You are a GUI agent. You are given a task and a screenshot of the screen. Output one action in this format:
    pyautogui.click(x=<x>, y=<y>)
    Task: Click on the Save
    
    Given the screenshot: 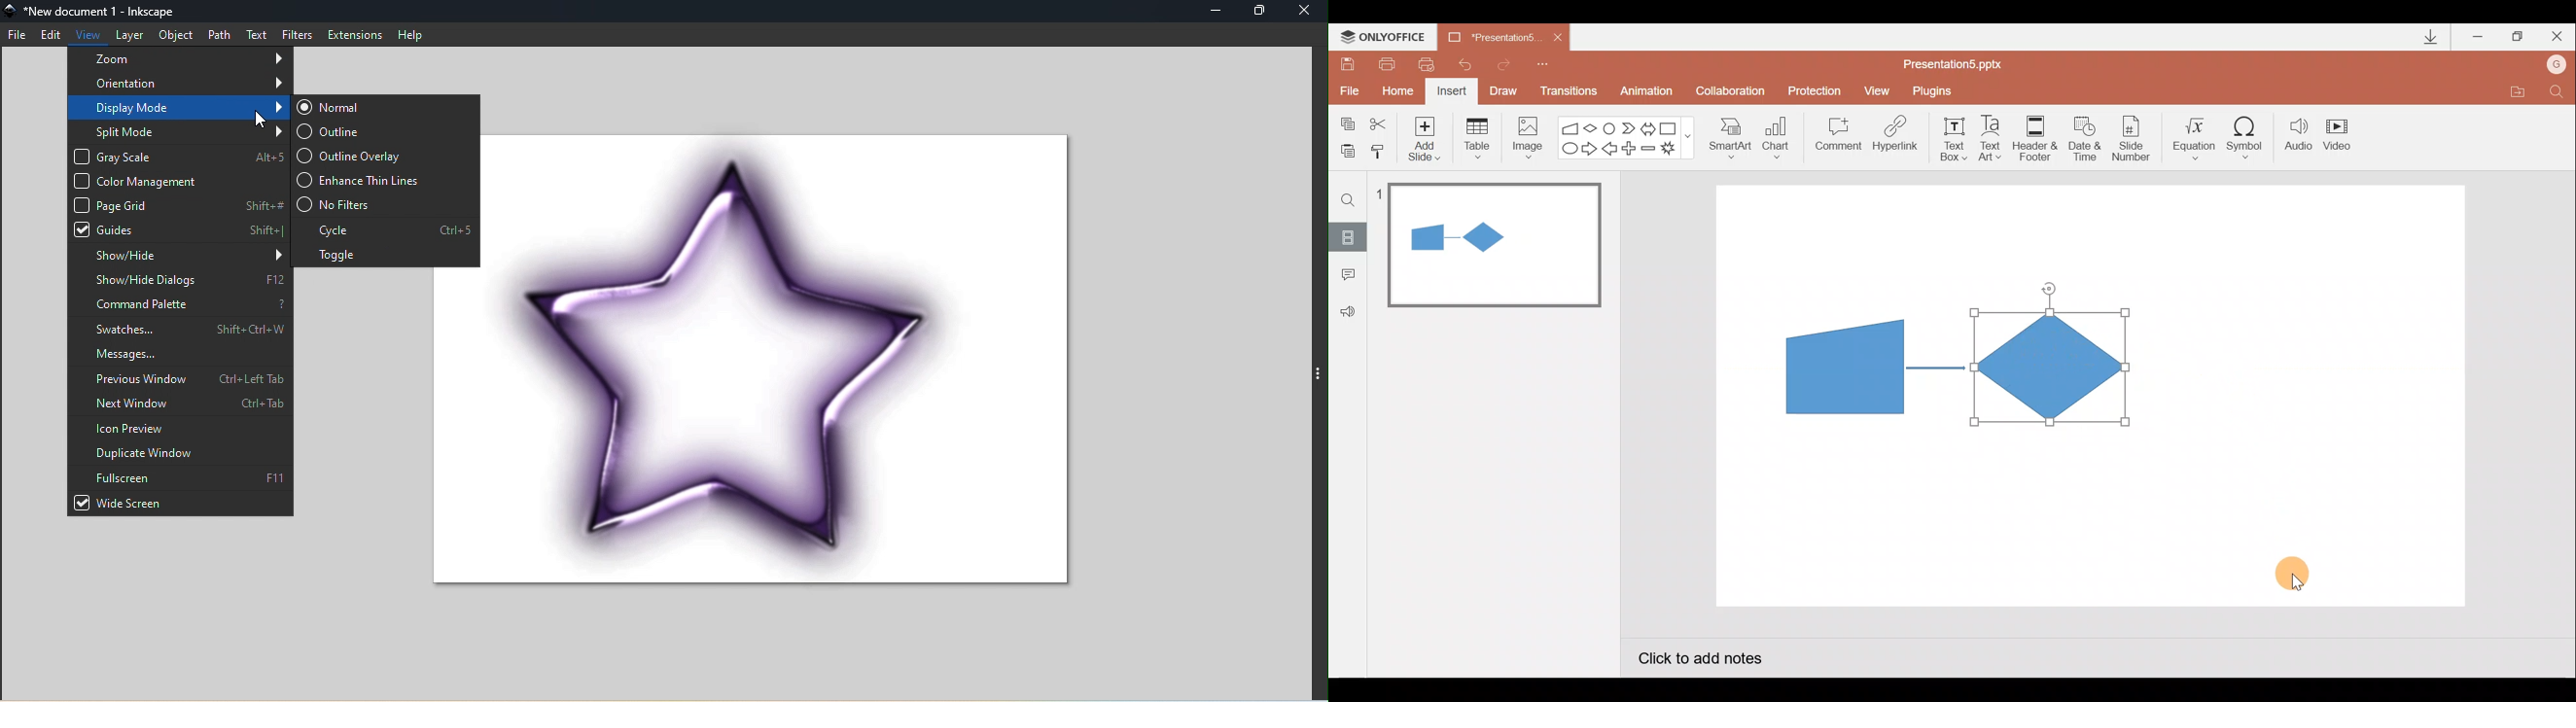 What is the action you would take?
    pyautogui.click(x=1347, y=62)
    